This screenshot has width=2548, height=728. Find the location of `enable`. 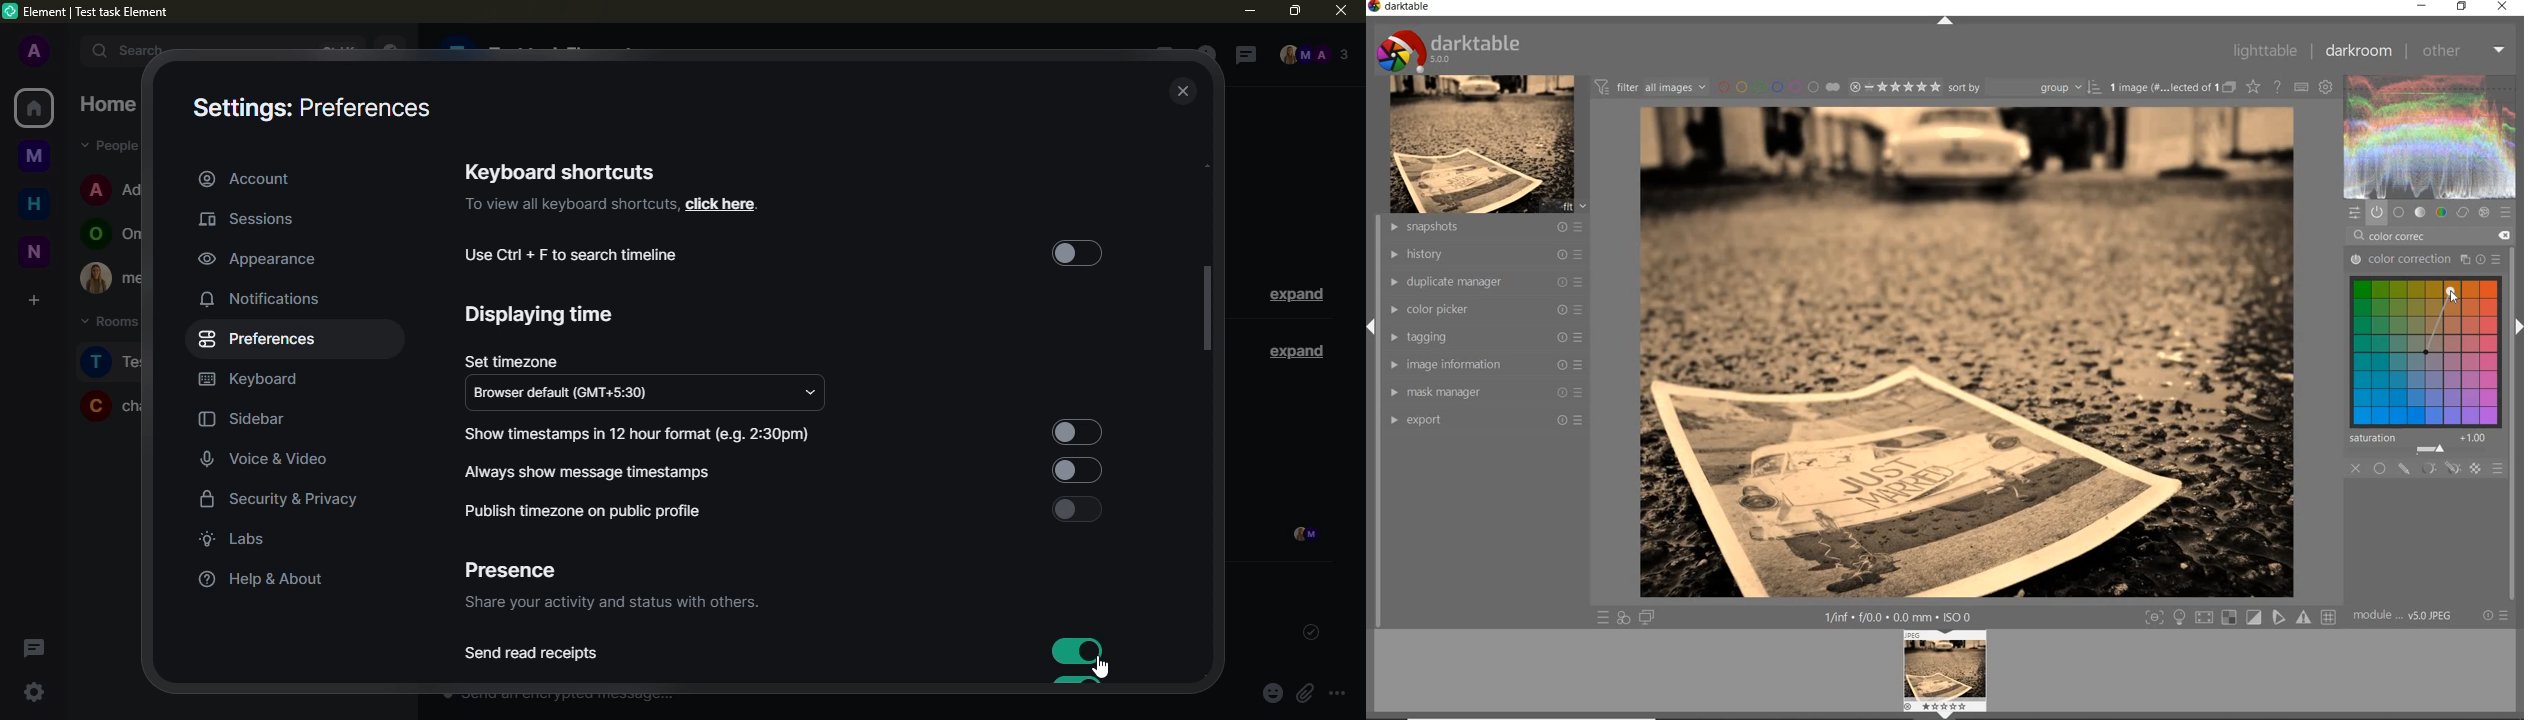

enable is located at coordinates (1076, 509).